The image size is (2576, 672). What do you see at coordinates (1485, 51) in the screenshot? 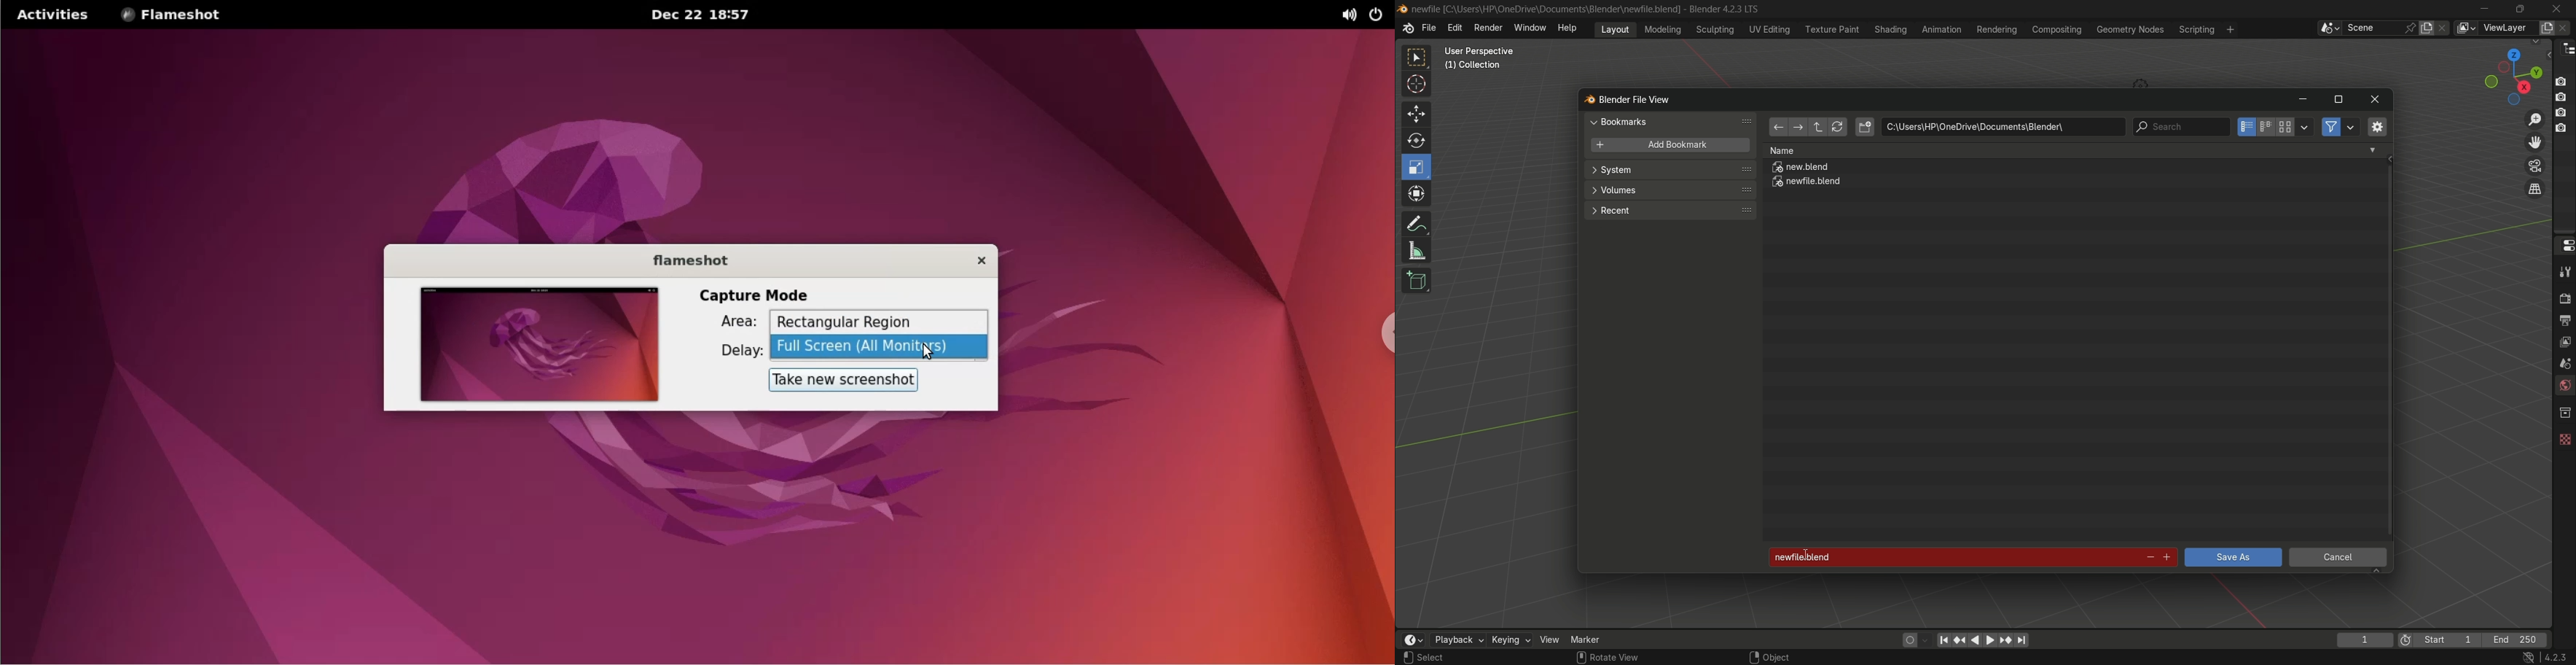
I see `User prepective` at bounding box center [1485, 51].